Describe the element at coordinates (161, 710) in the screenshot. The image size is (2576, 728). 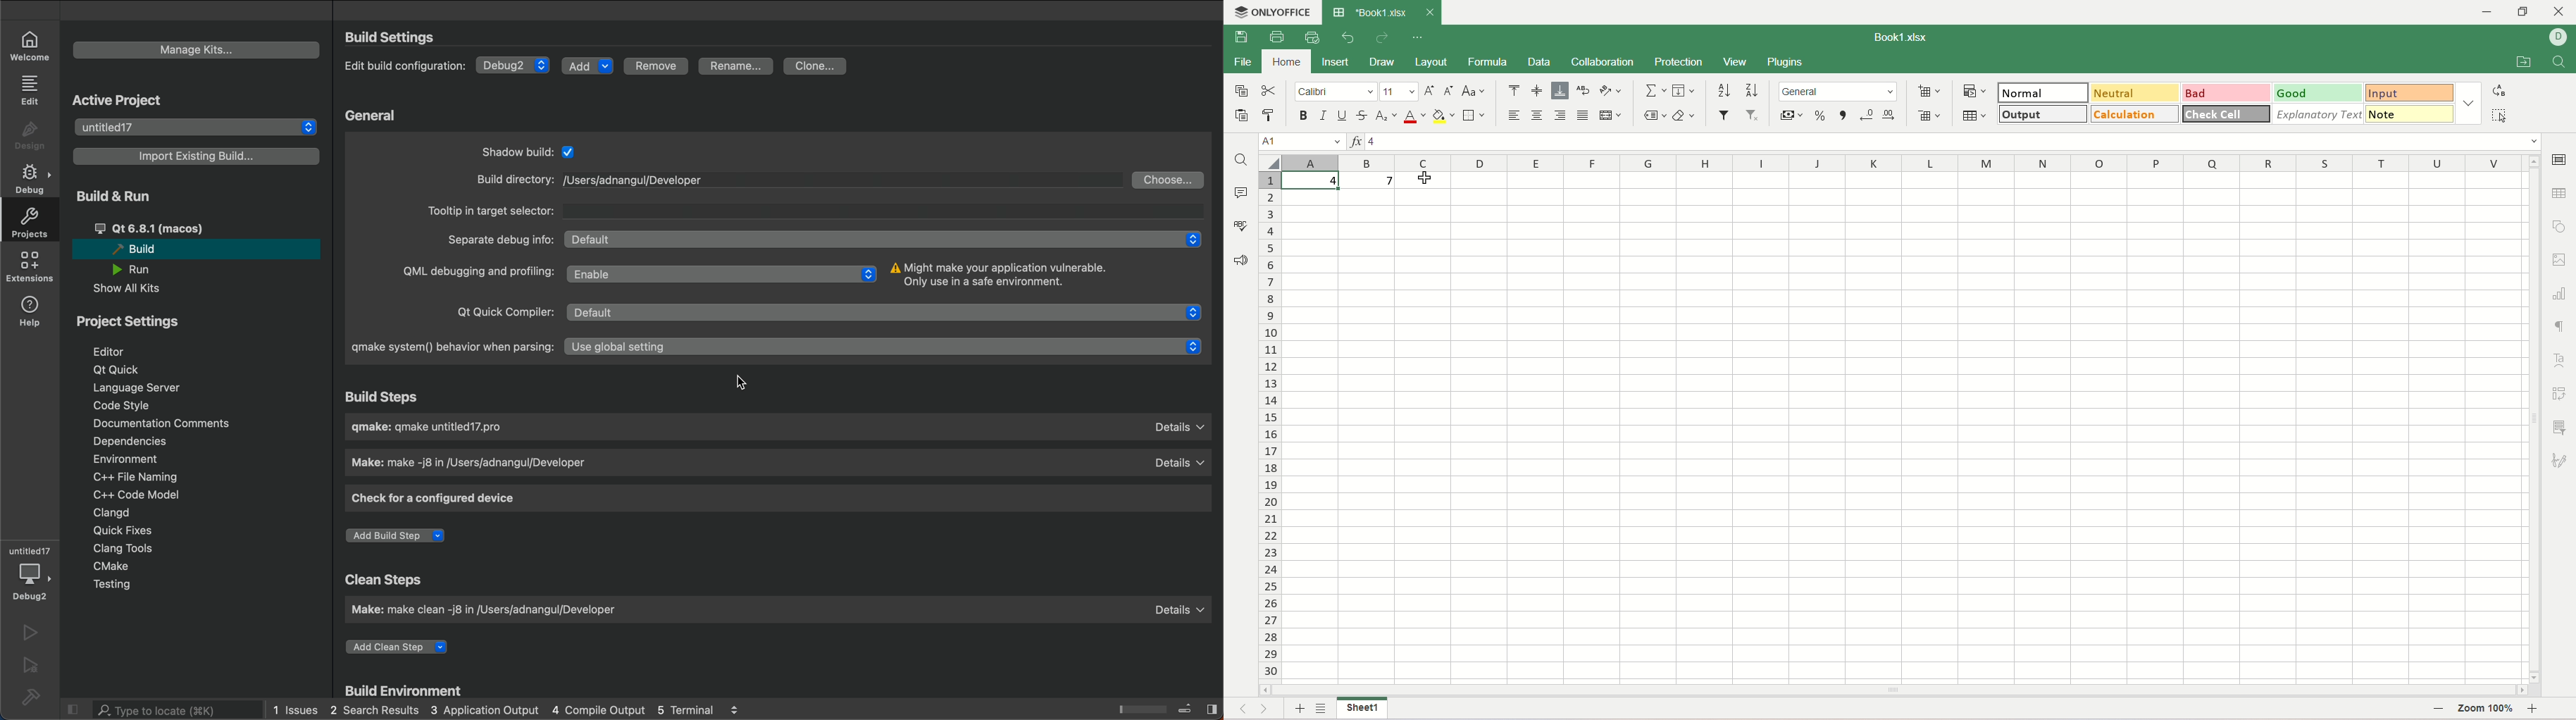
I see `search` at that location.